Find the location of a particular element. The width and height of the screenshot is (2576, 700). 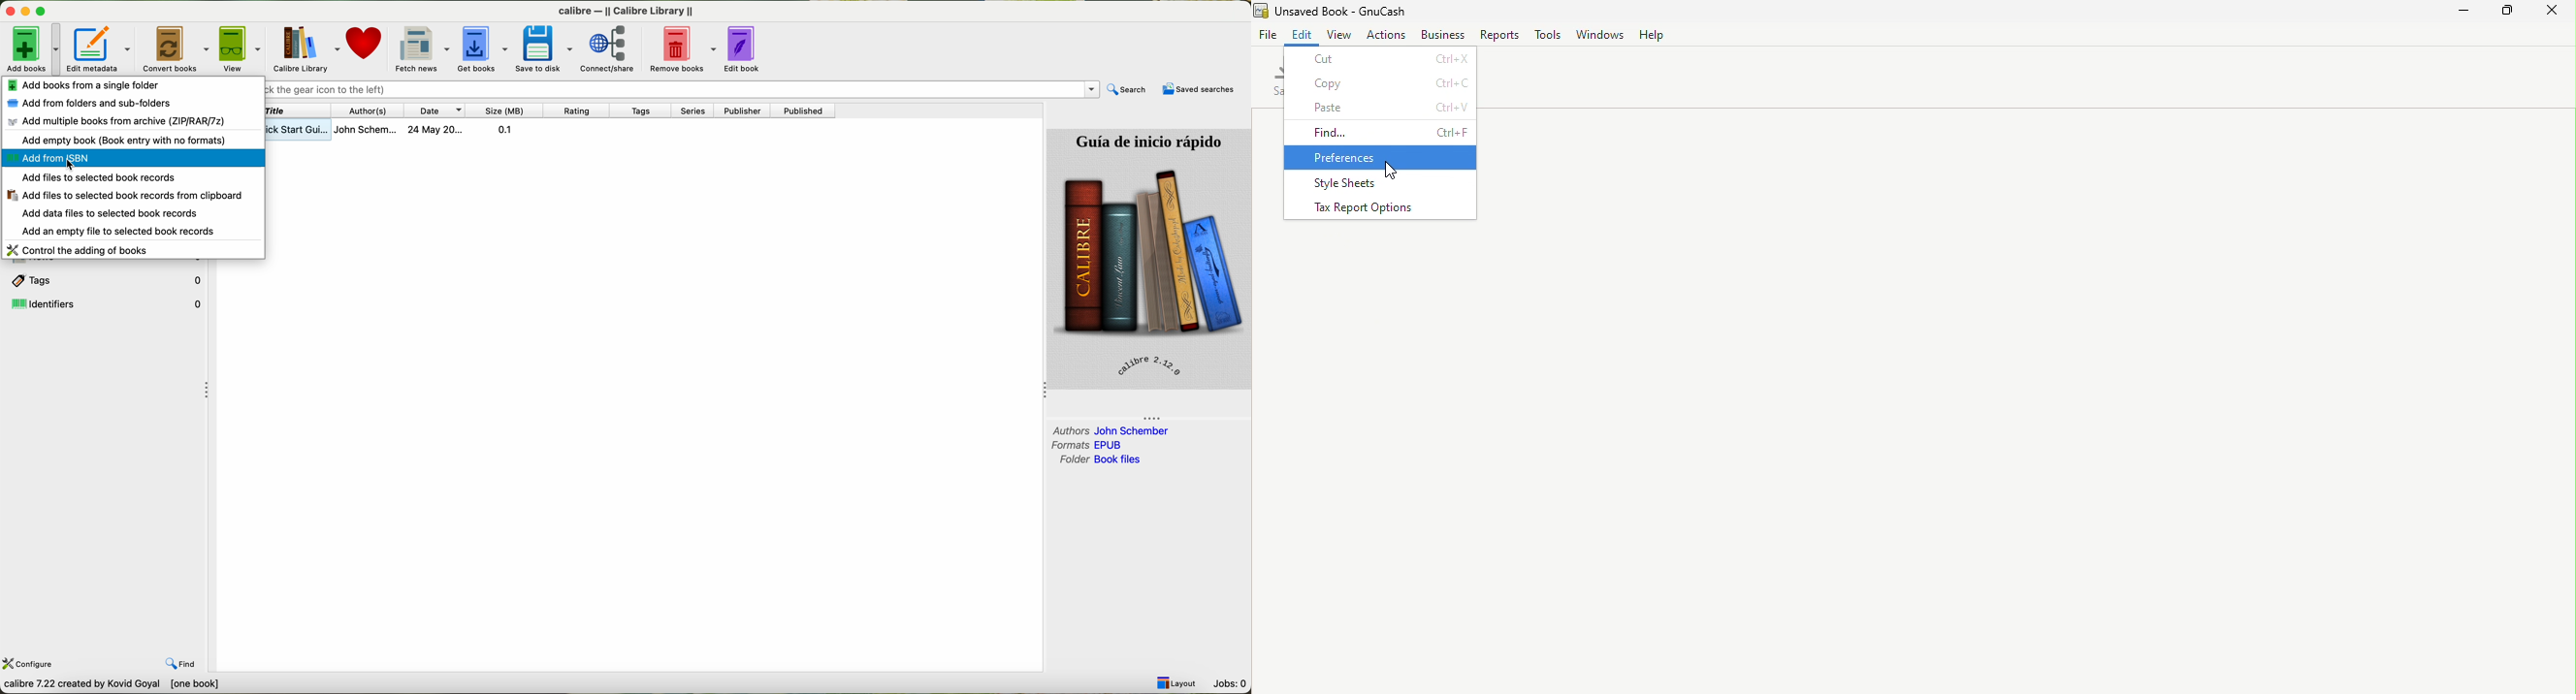

Actions is located at coordinates (1385, 35).